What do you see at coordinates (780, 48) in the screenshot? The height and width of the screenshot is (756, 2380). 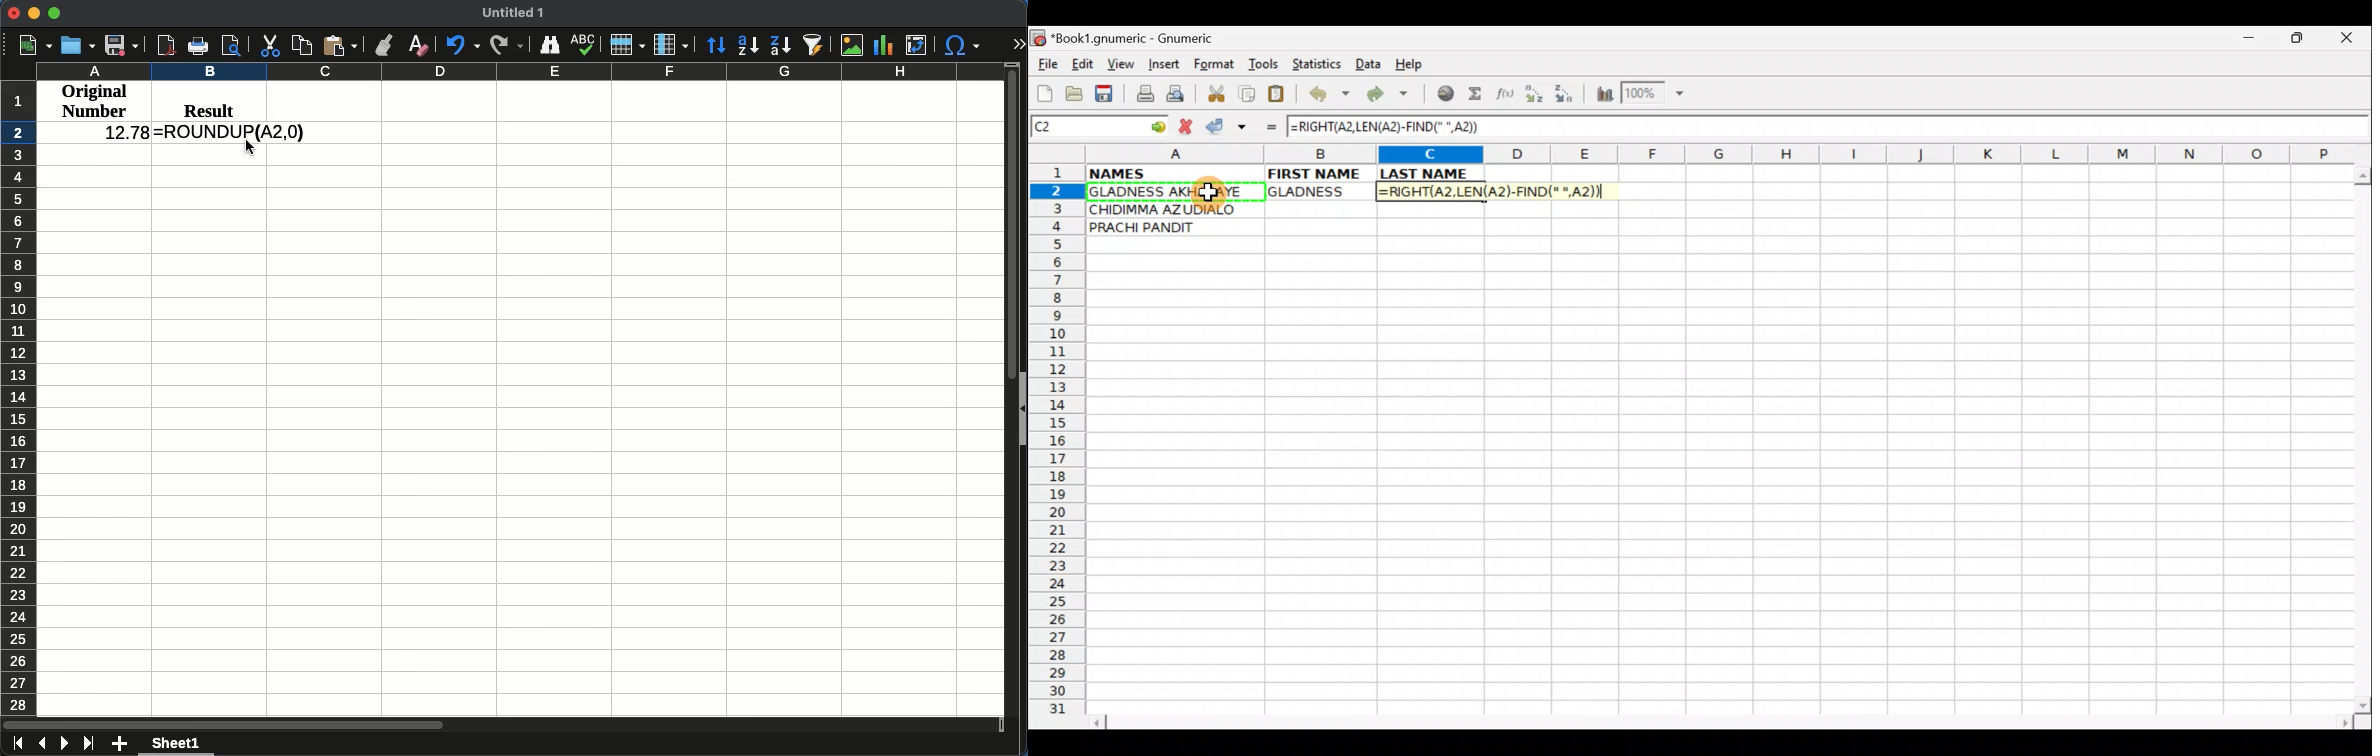 I see `decending ` at bounding box center [780, 48].